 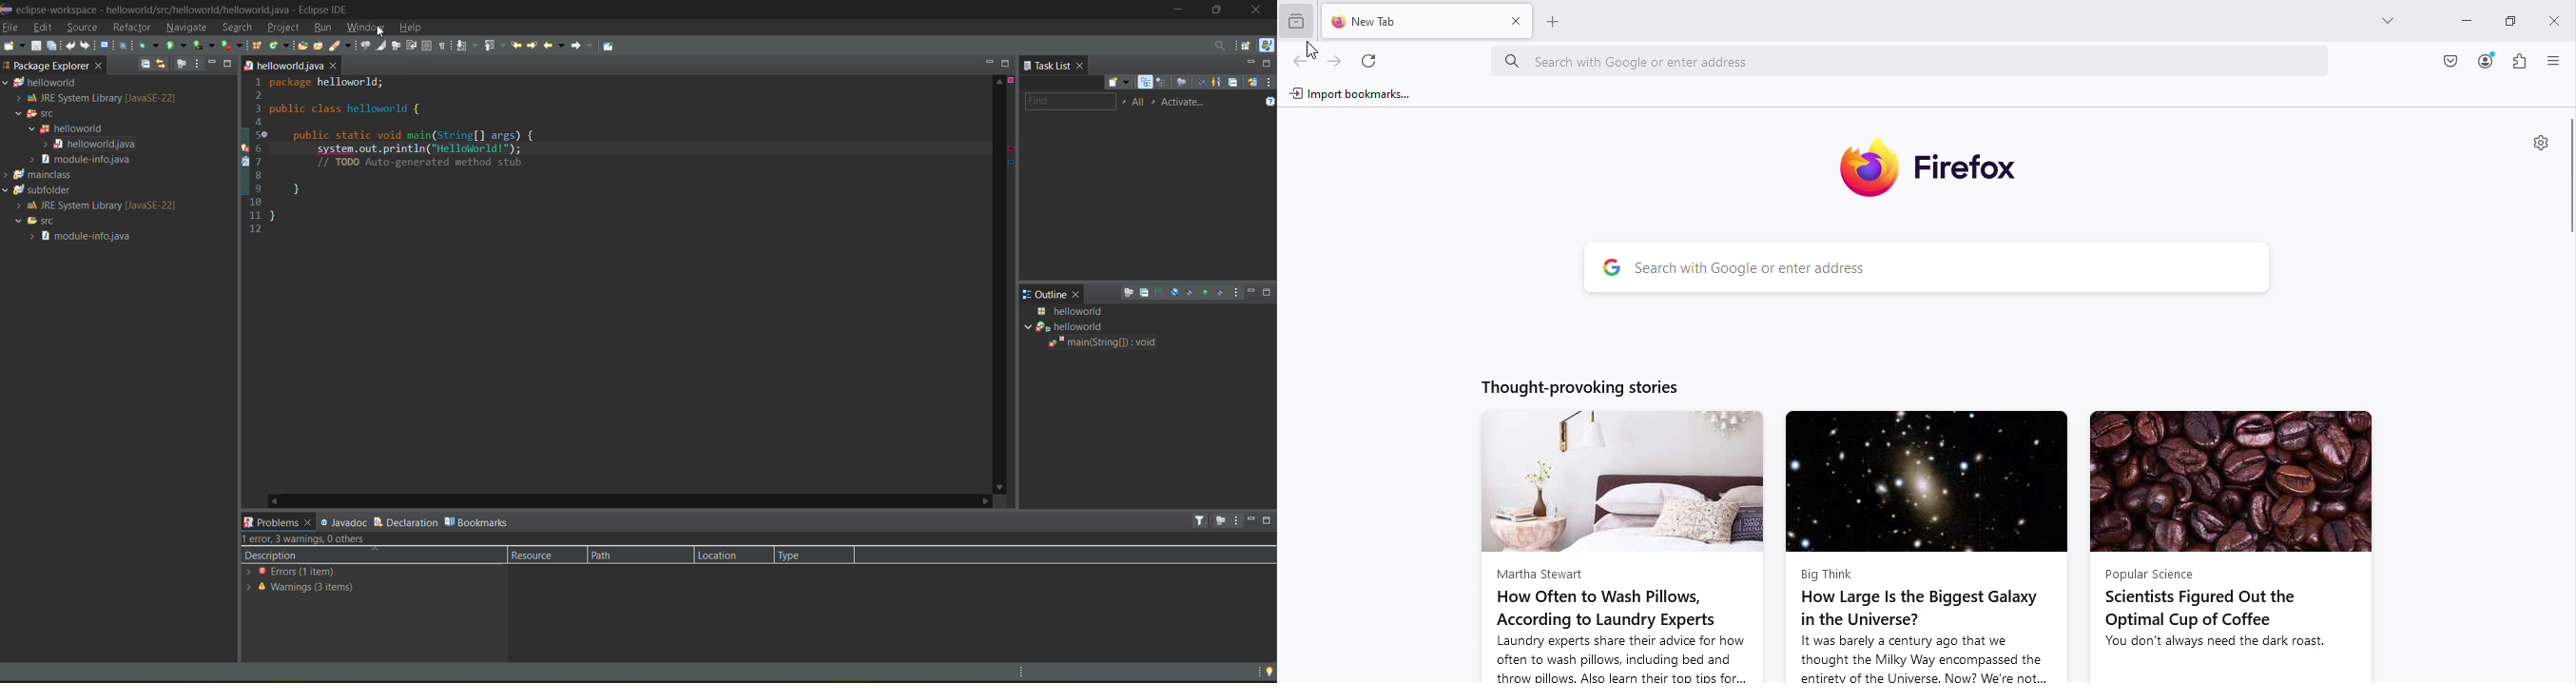 What do you see at coordinates (2567, 176) in the screenshot?
I see `Scroll bar` at bounding box center [2567, 176].